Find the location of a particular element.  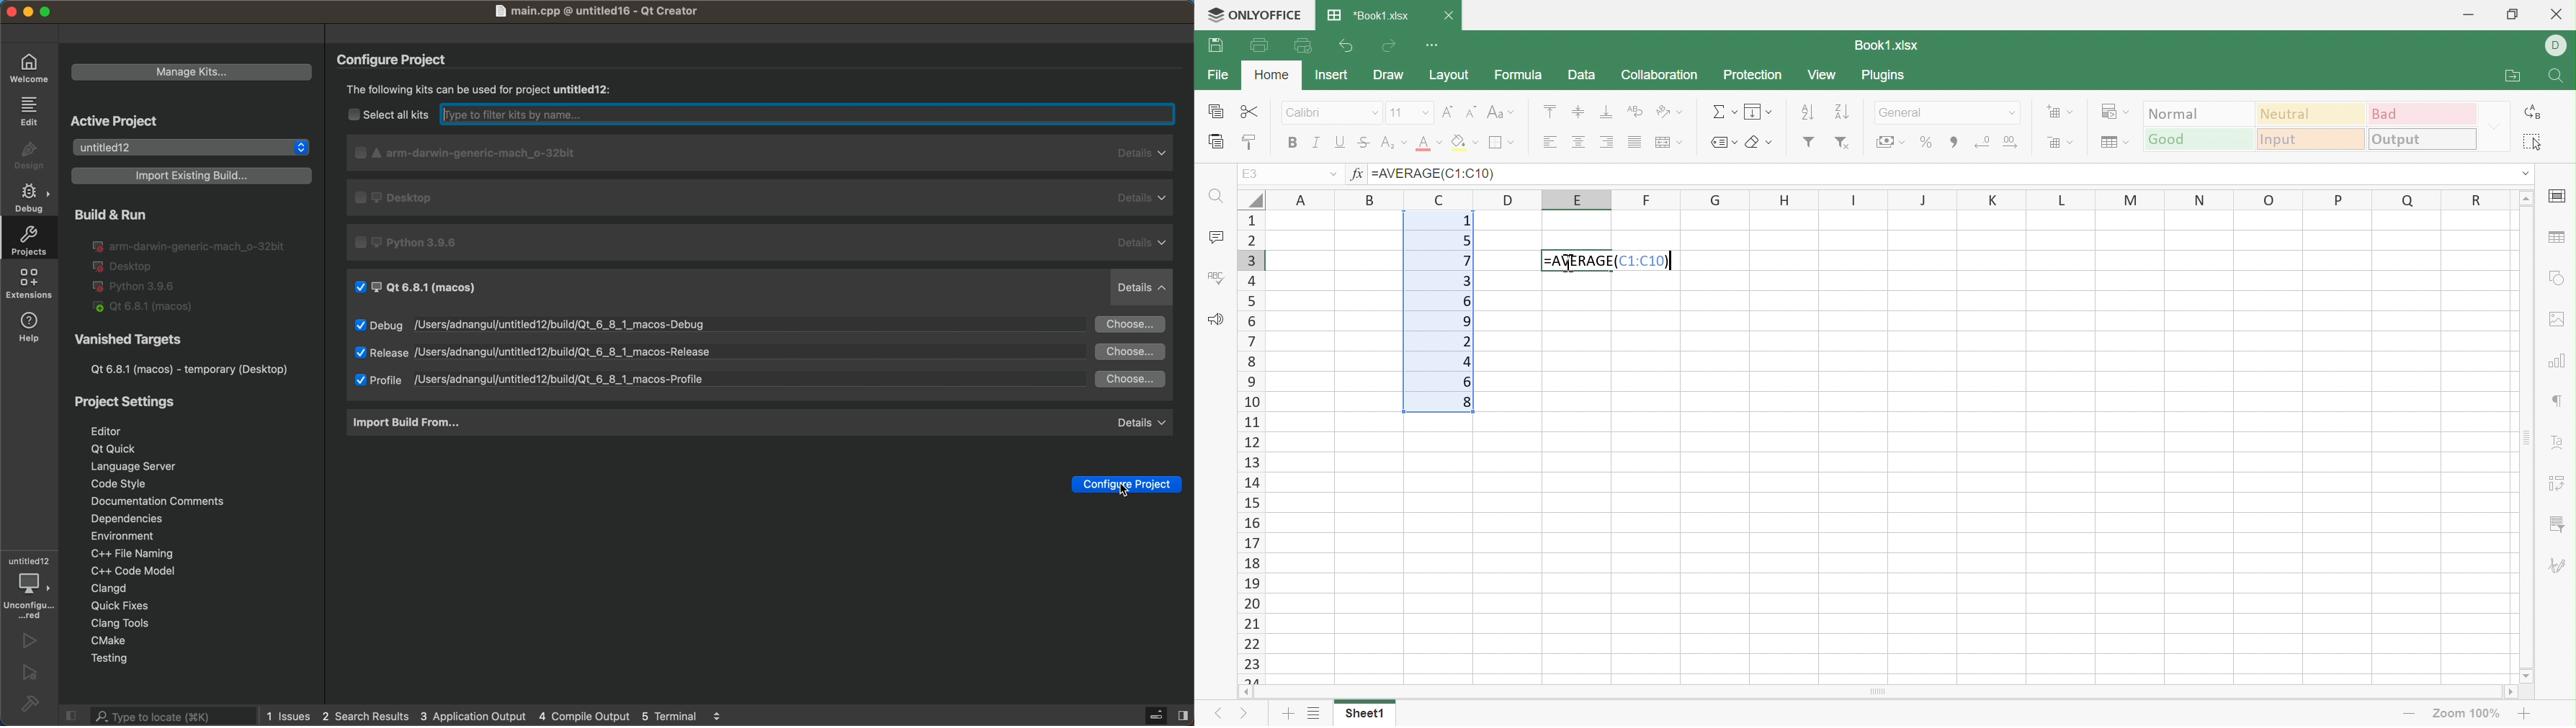

Find is located at coordinates (1214, 197).